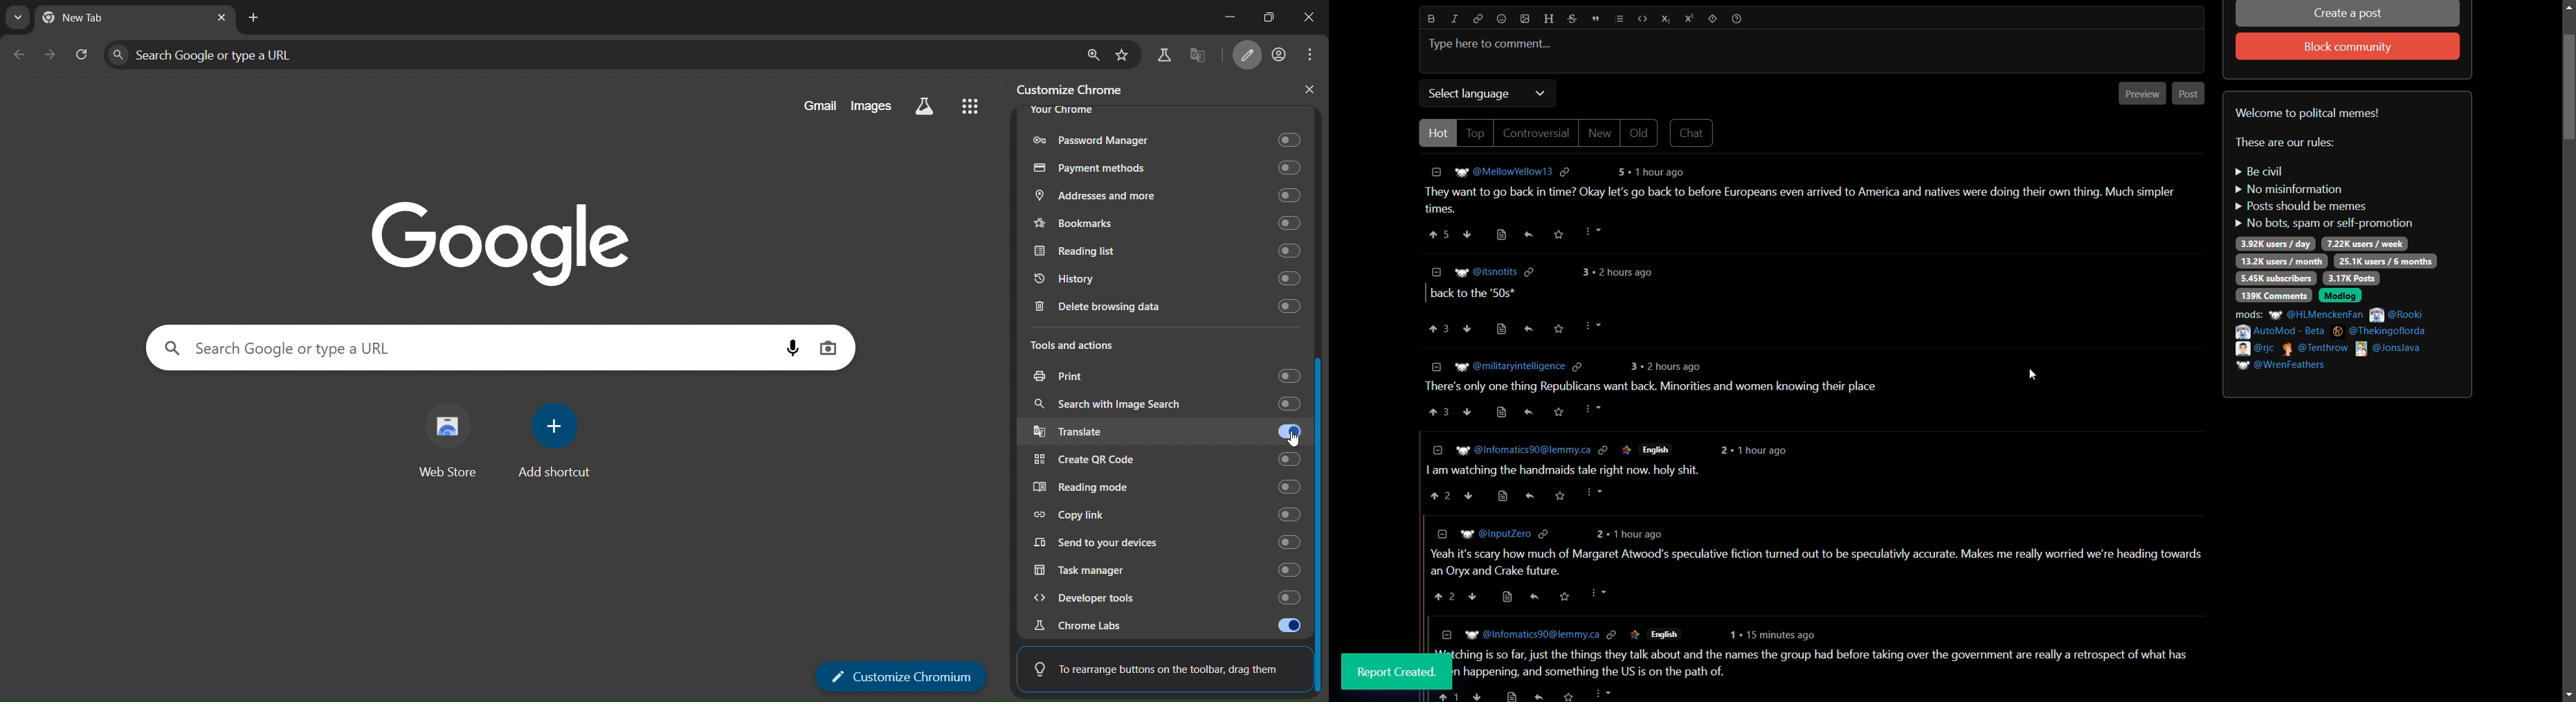 Image resolution: width=2576 pixels, height=728 pixels. Describe the element at coordinates (1495, 272) in the screenshot. I see `username` at that location.